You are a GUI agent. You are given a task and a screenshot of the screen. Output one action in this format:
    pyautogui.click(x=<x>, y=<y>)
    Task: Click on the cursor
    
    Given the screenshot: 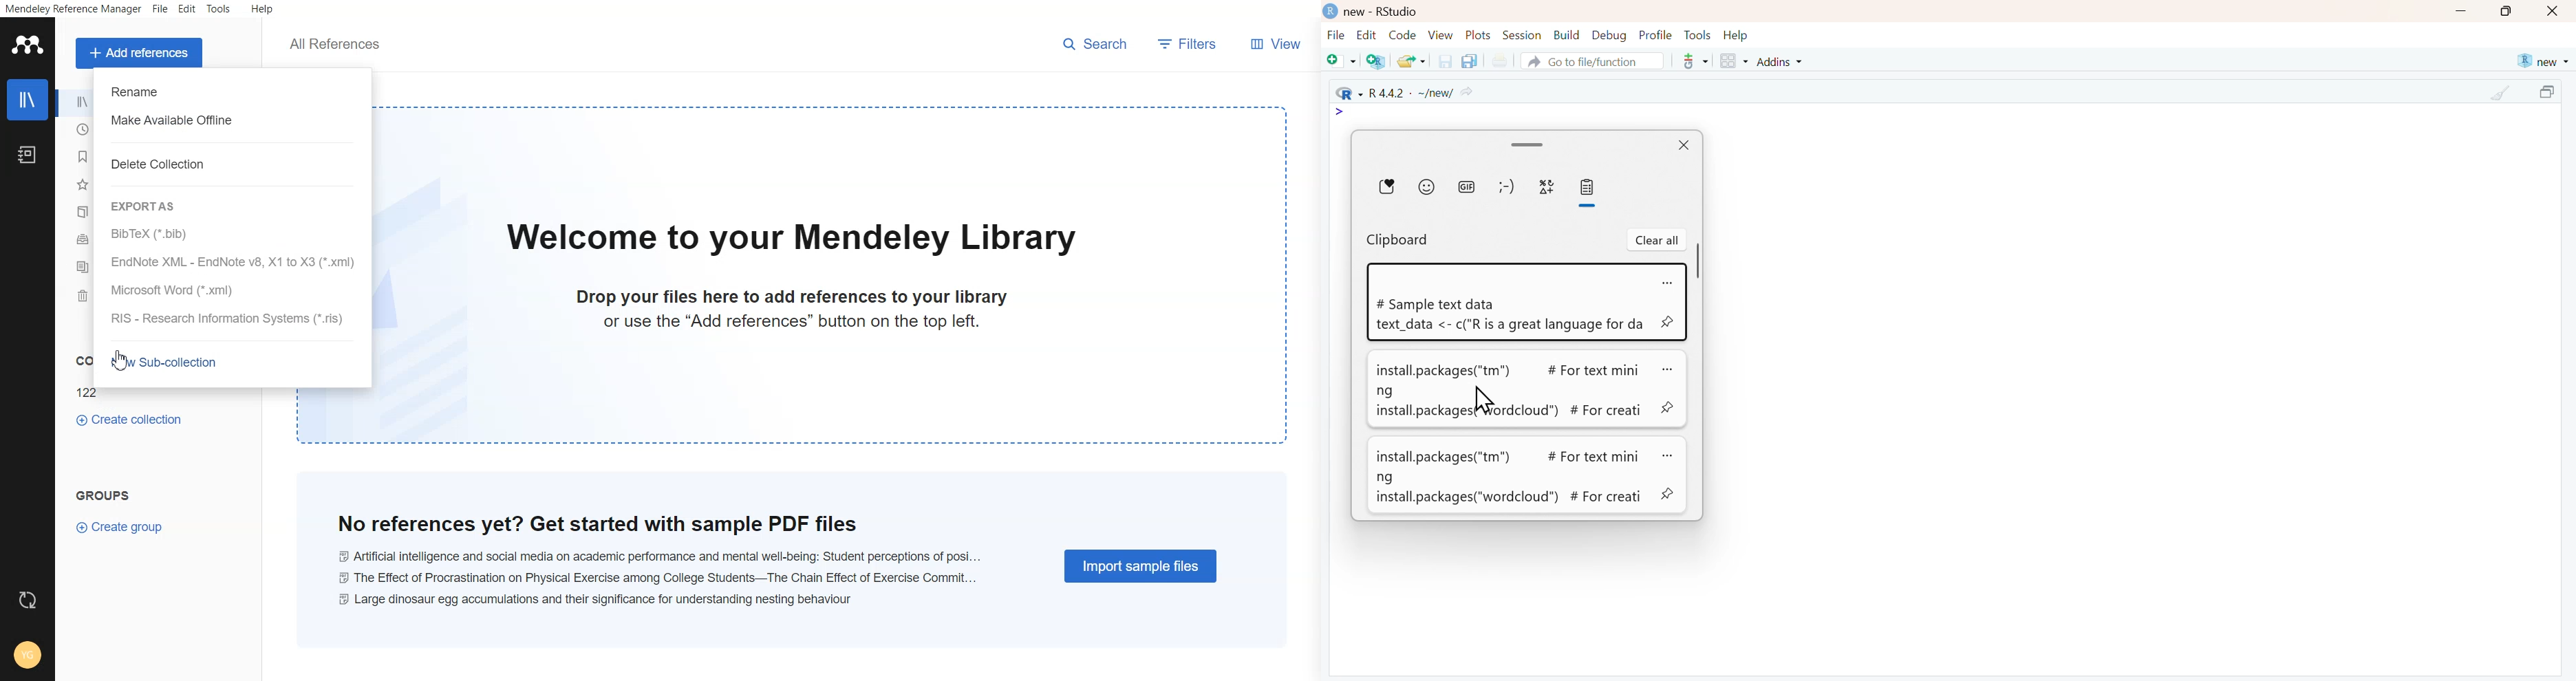 What is the action you would take?
    pyautogui.click(x=1485, y=400)
    